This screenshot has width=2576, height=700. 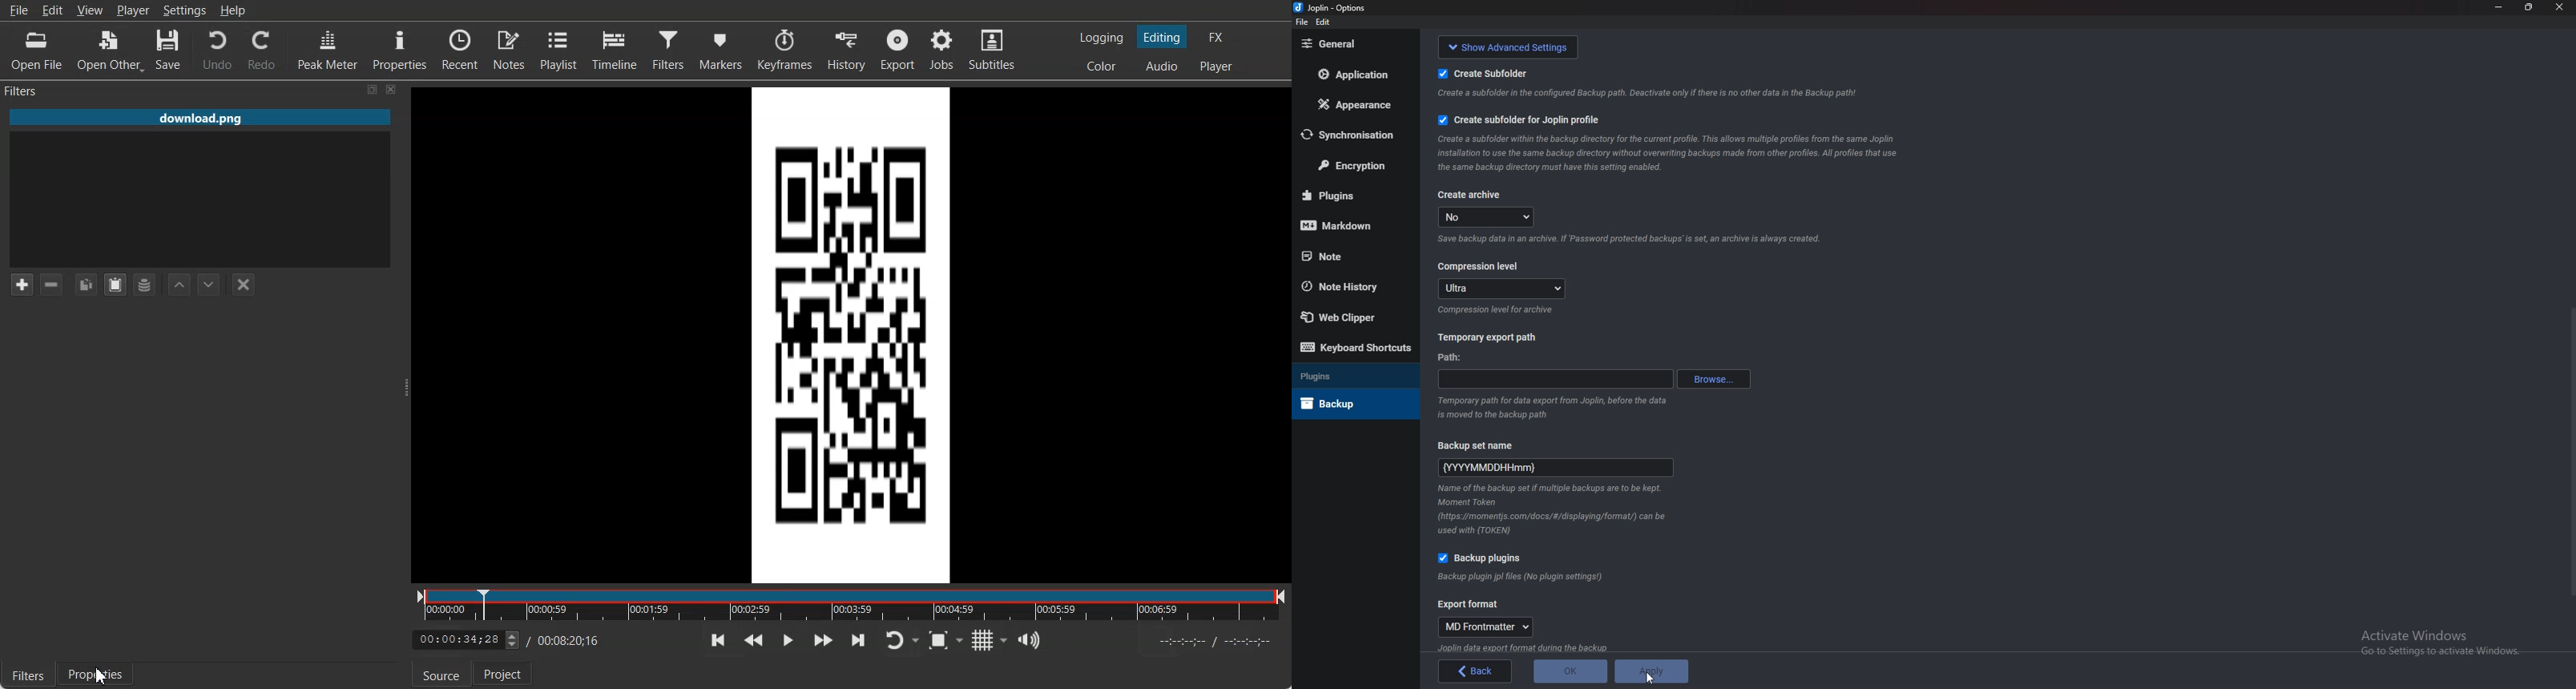 I want to click on Cursor, so click(x=102, y=676).